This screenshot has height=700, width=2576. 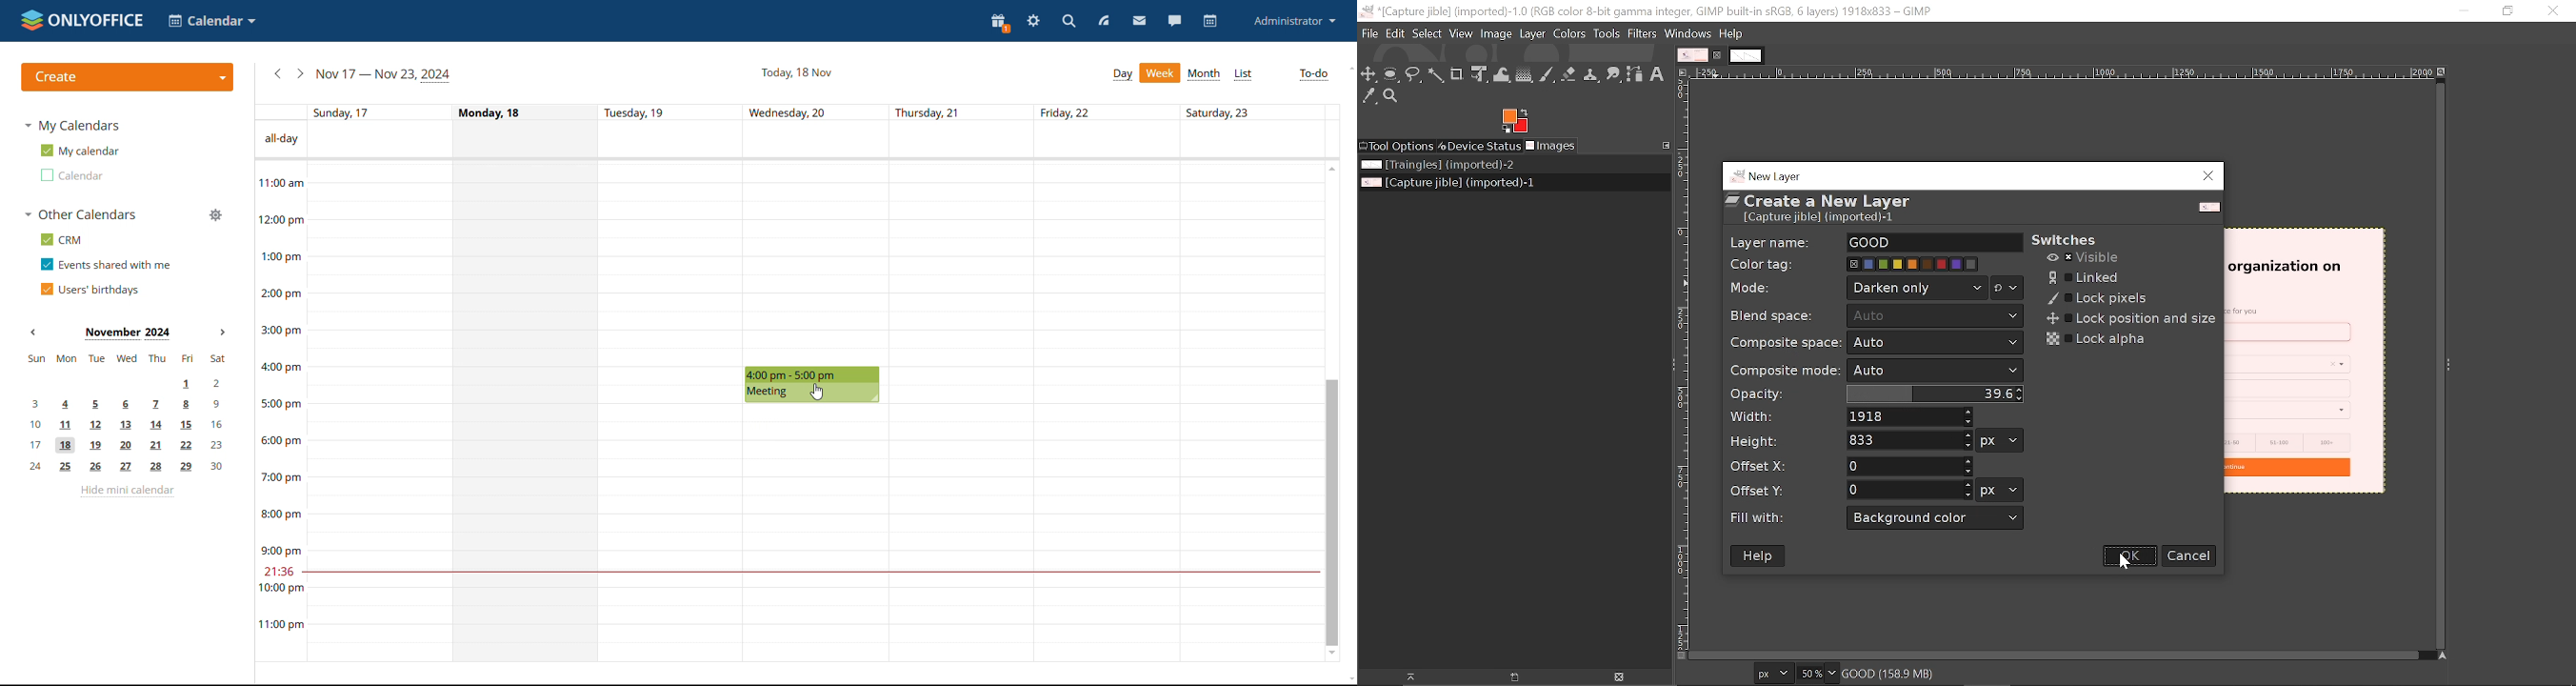 I want to click on new layer, so click(x=1768, y=174).